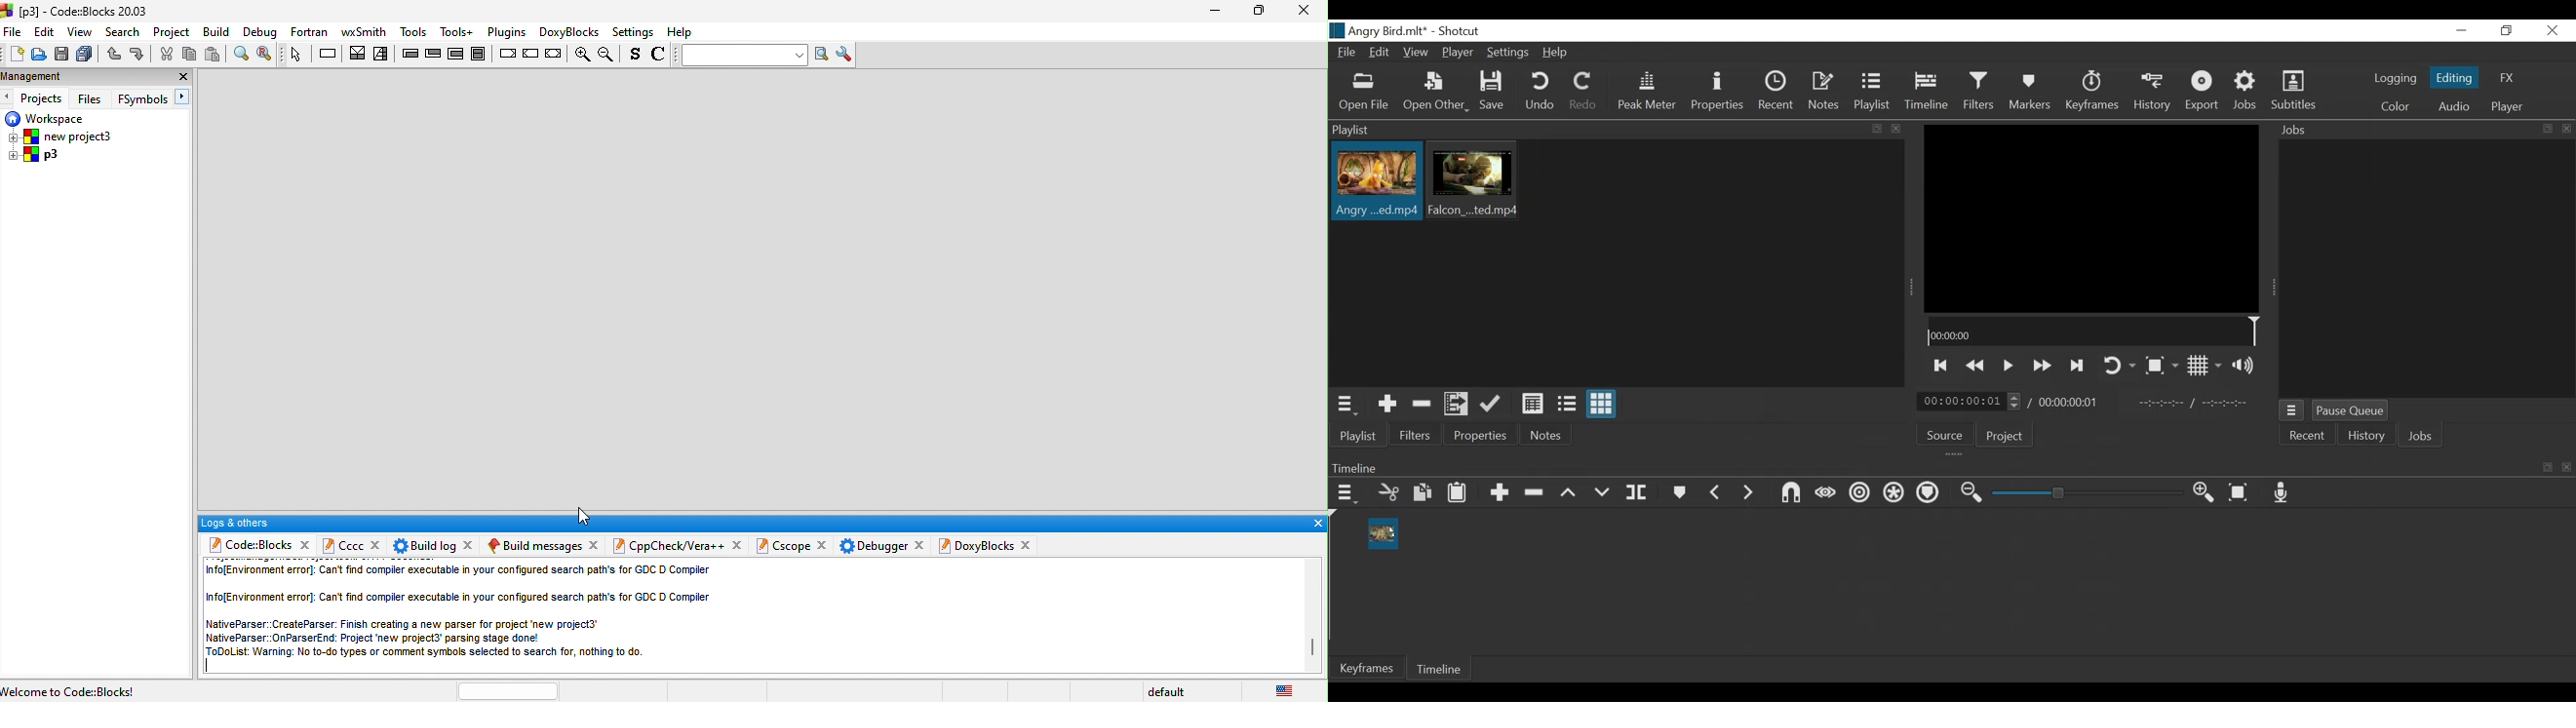 This screenshot has height=728, width=2576. What do you see at coordinates (2551, 30) in the screenshot?
I see `Close` at bounding box center [2551, 30].